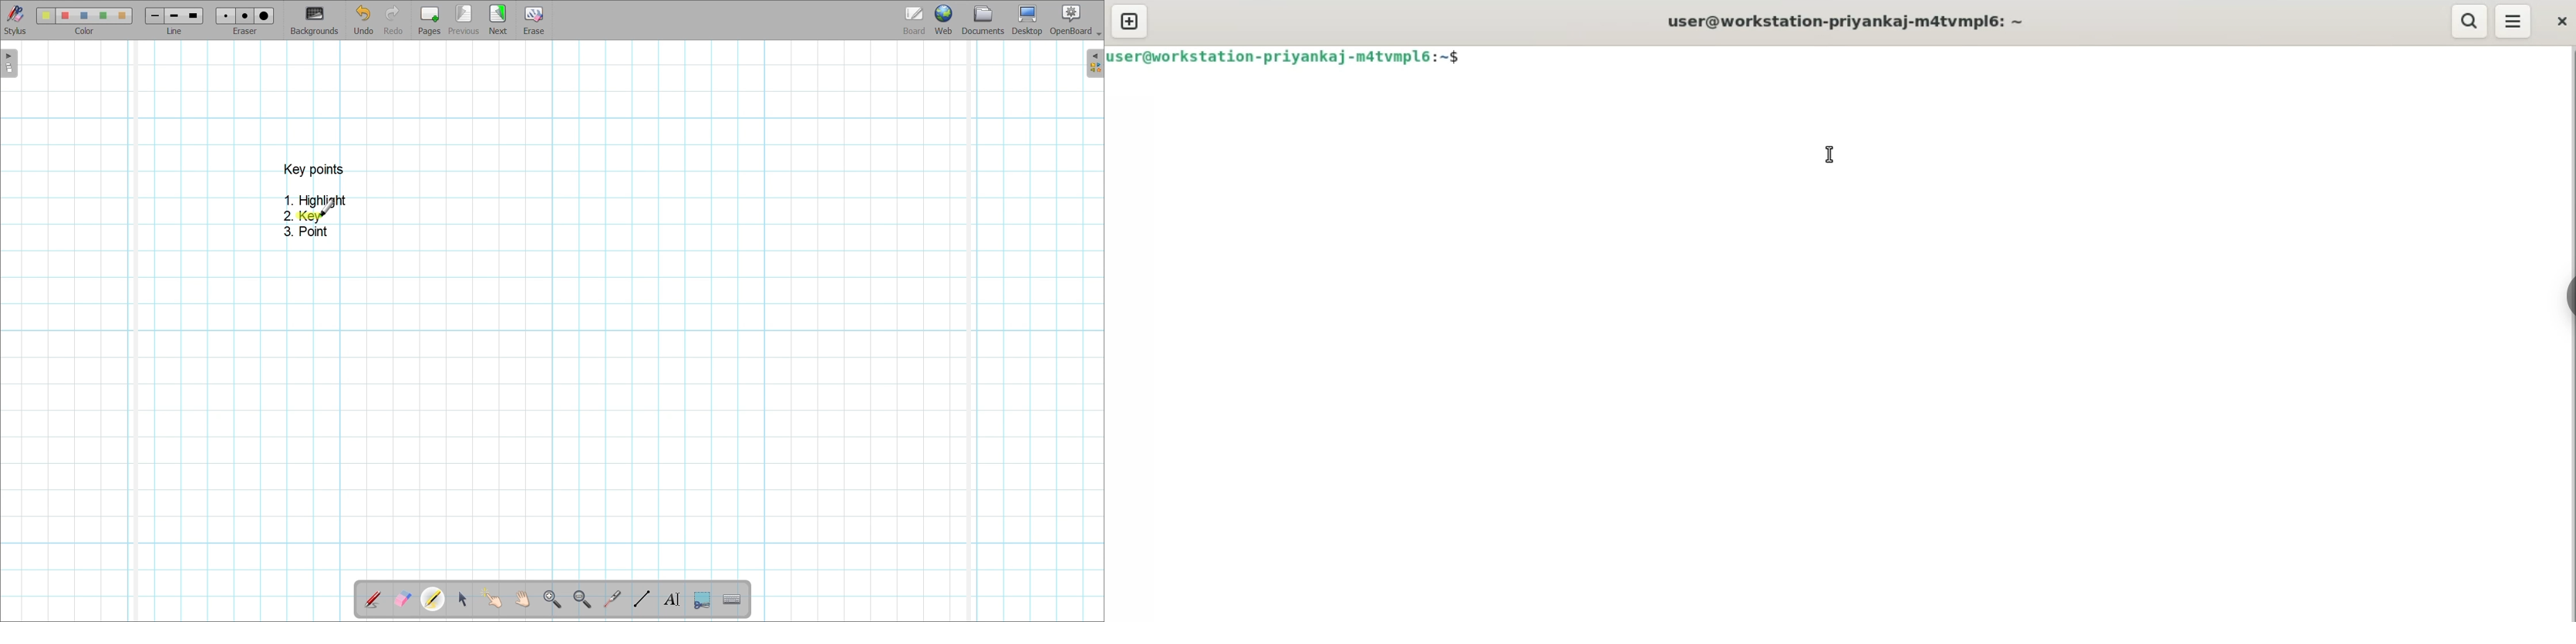 The image size is (2576, 644). What do you see at coordinates (304, 217) in the screenshot?
I see `2. Key` at bounding box center [304, 217].